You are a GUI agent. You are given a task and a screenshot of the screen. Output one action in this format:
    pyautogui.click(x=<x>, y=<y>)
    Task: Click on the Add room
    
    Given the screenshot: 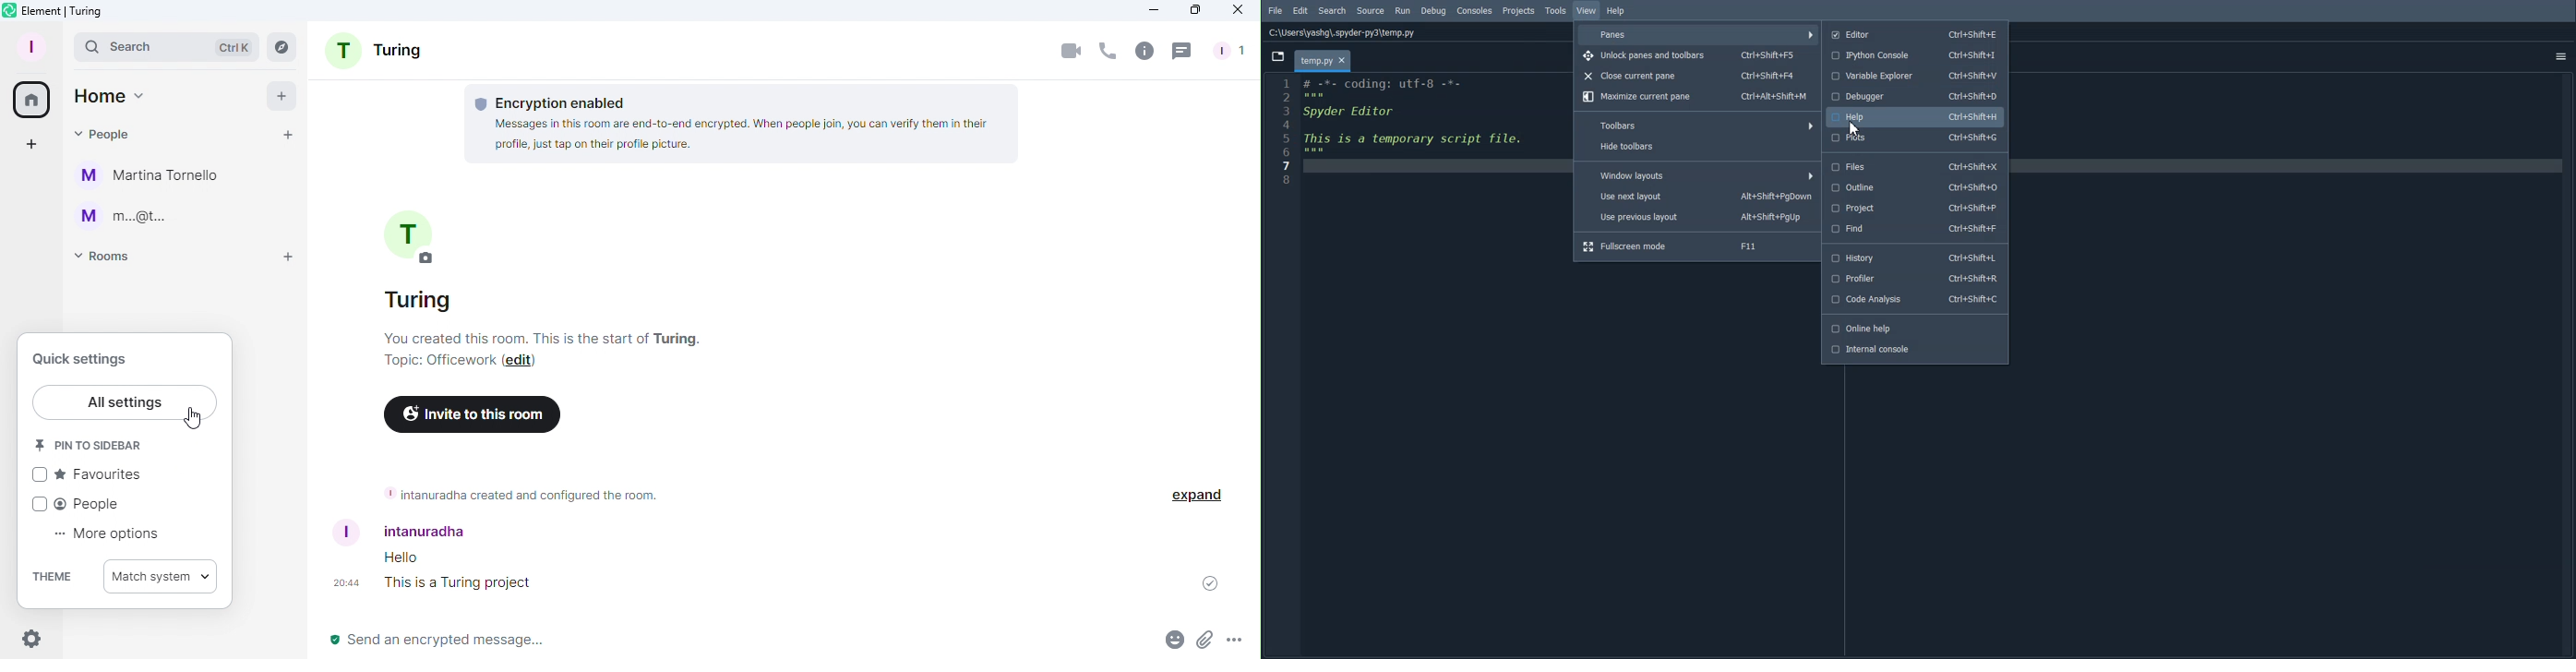 What is the action you would take?
    pyautogui.click(x=290, y=258)
    